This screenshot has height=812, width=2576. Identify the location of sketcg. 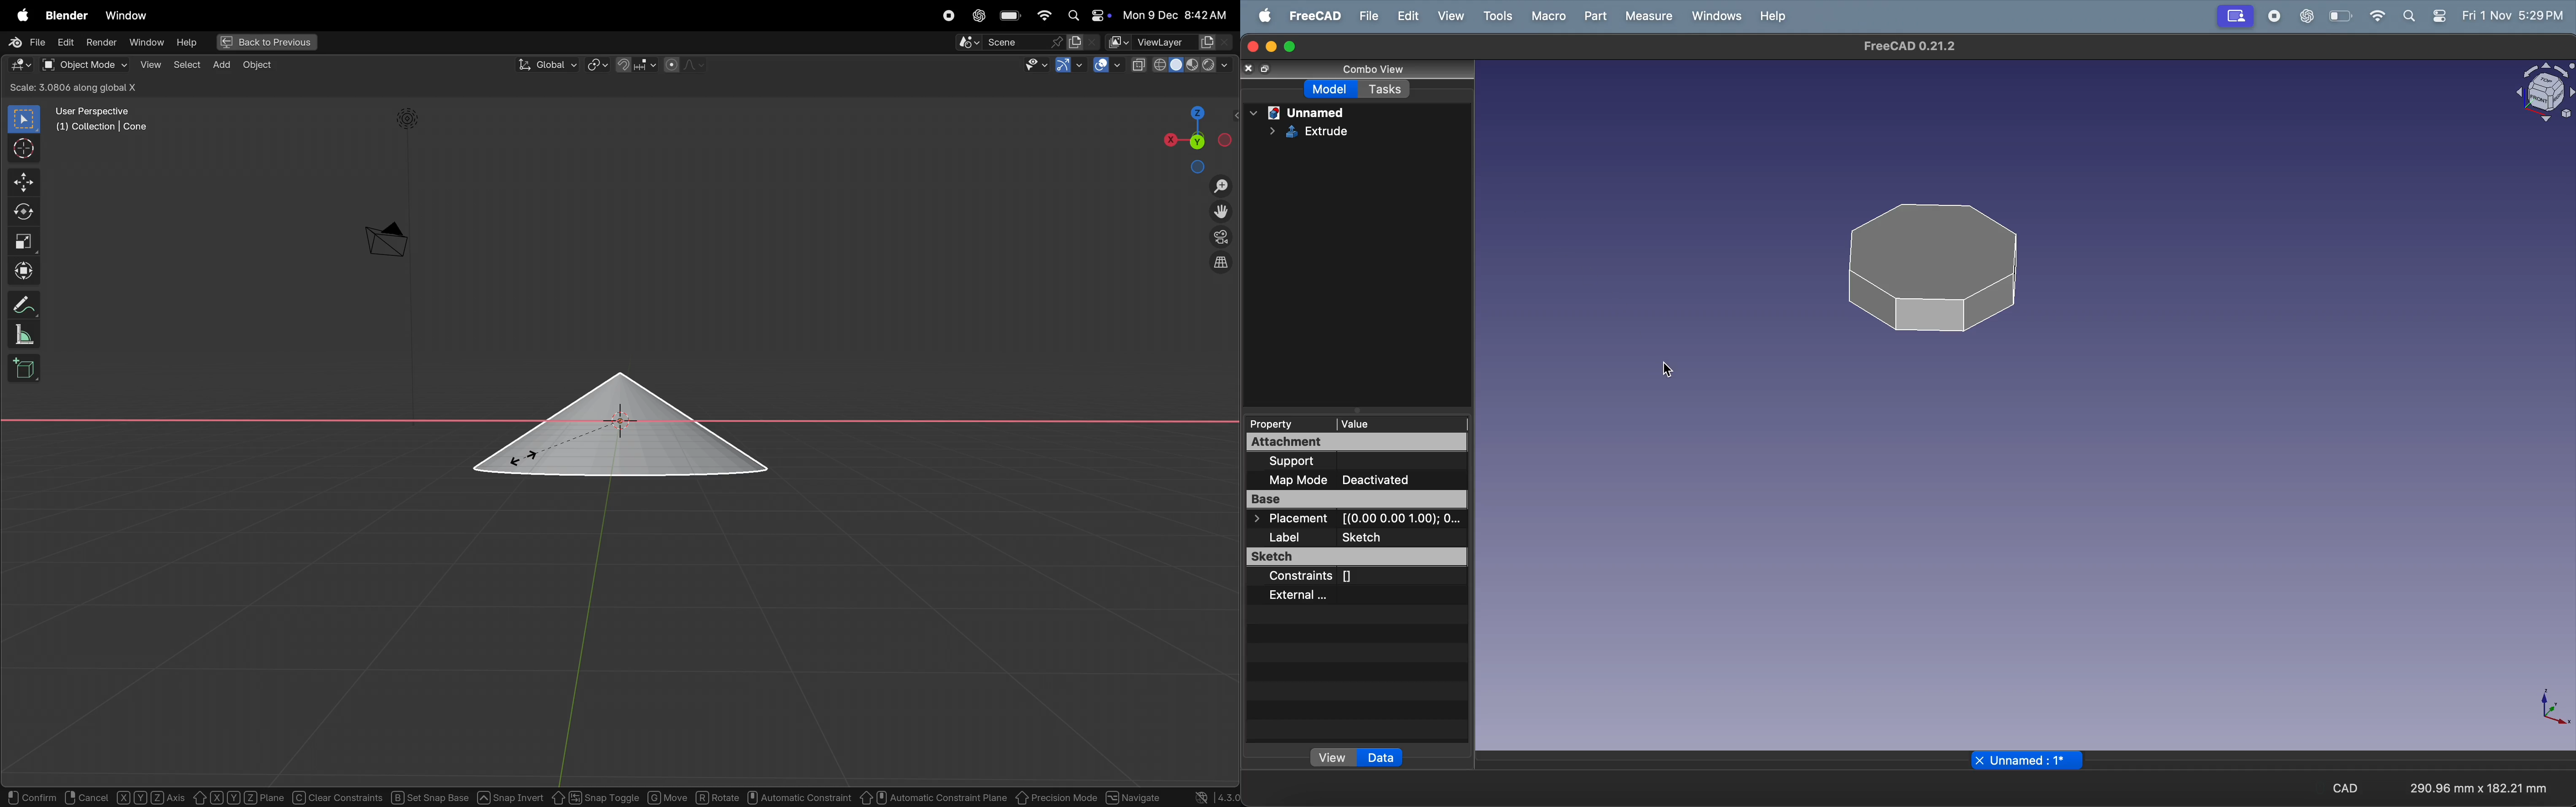
(1353, 556).